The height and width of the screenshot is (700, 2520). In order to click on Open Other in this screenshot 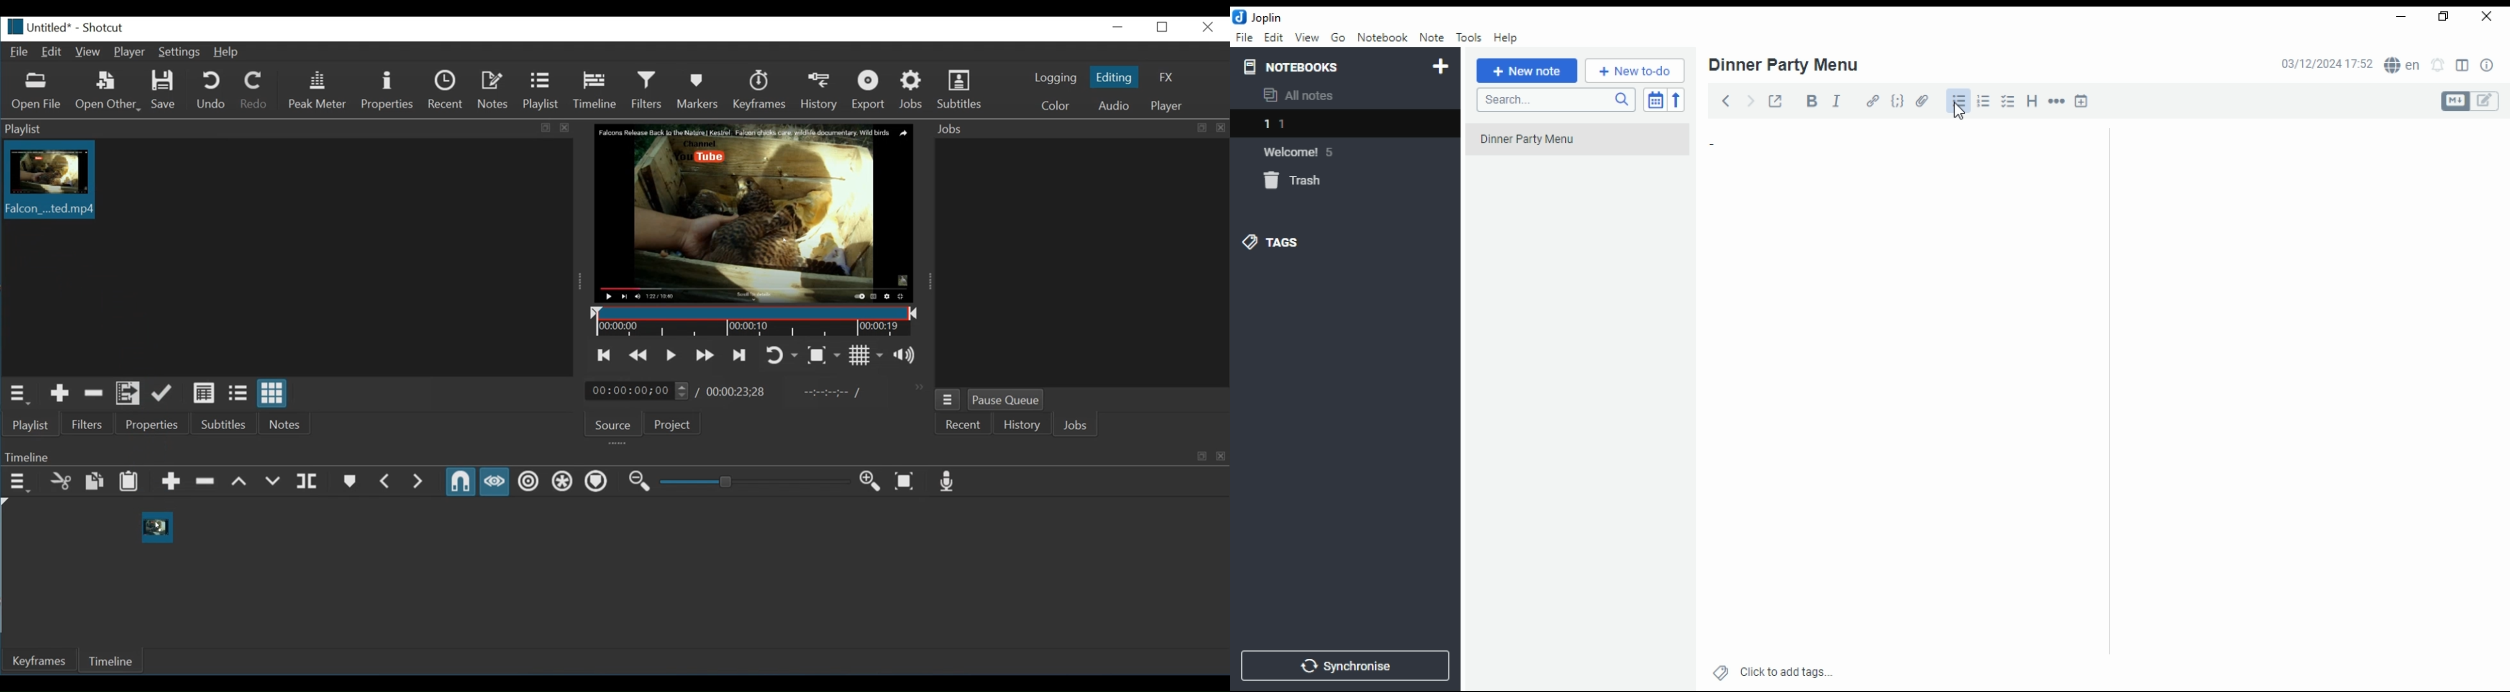, I will do `click(109, 92)`.